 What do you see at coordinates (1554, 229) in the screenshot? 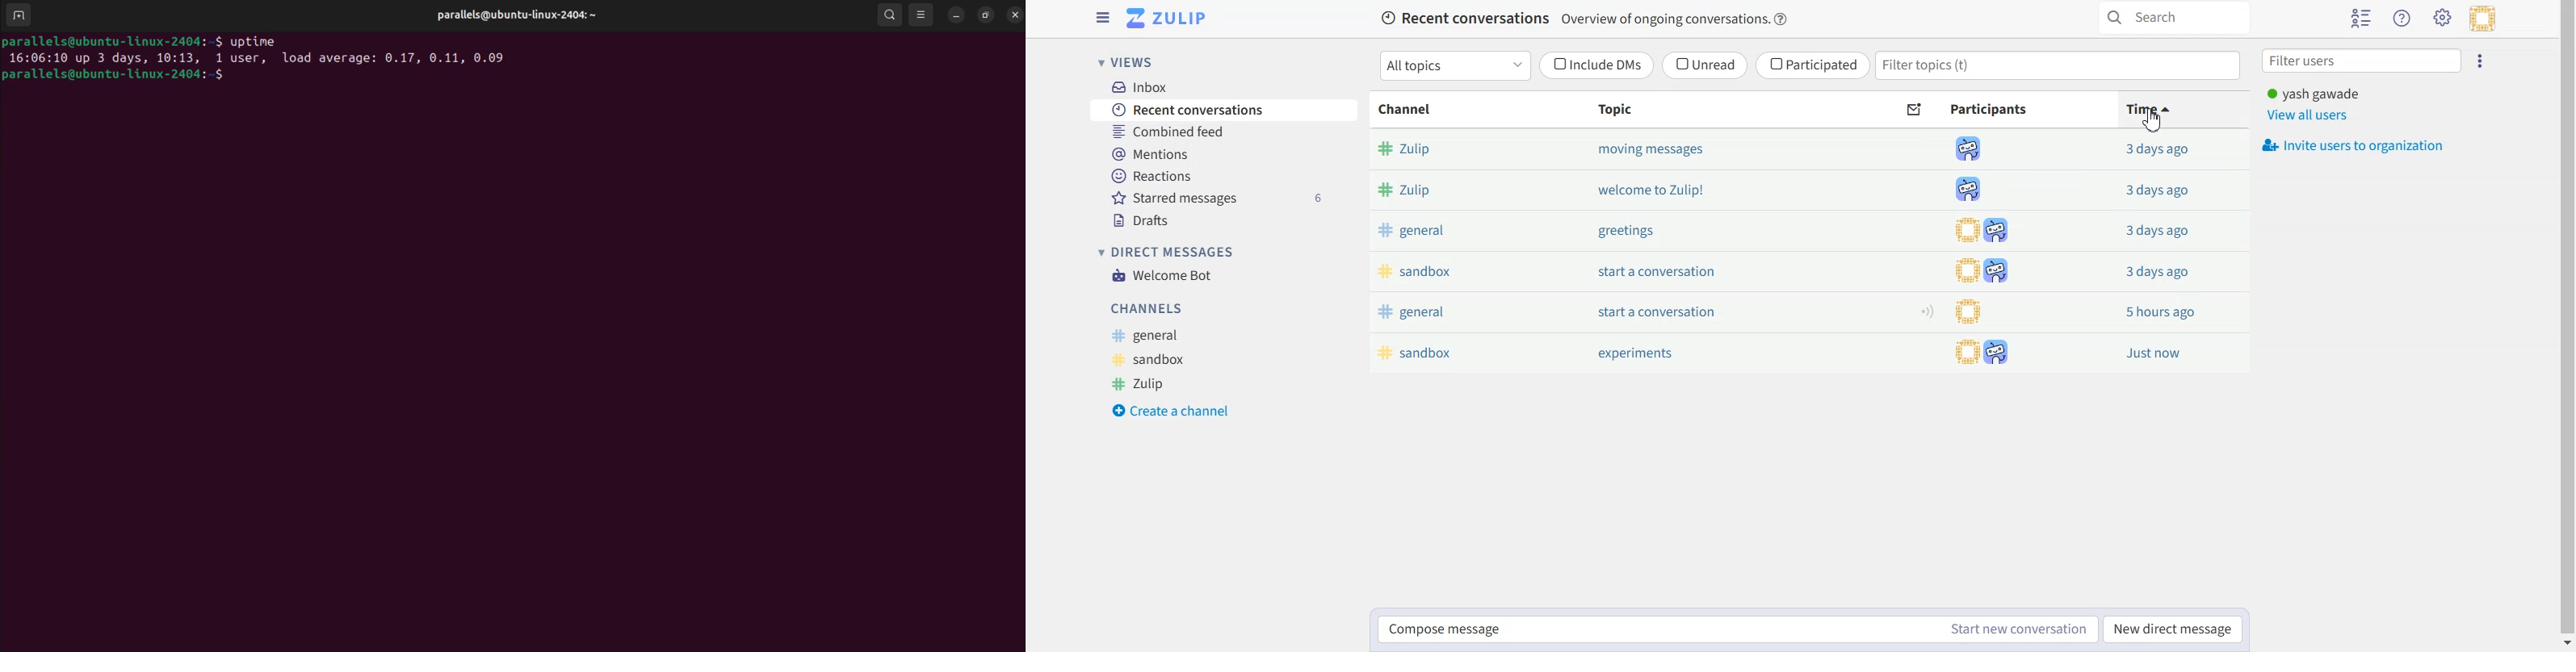
I see `general greetings` at bounding box center [1554, 229].